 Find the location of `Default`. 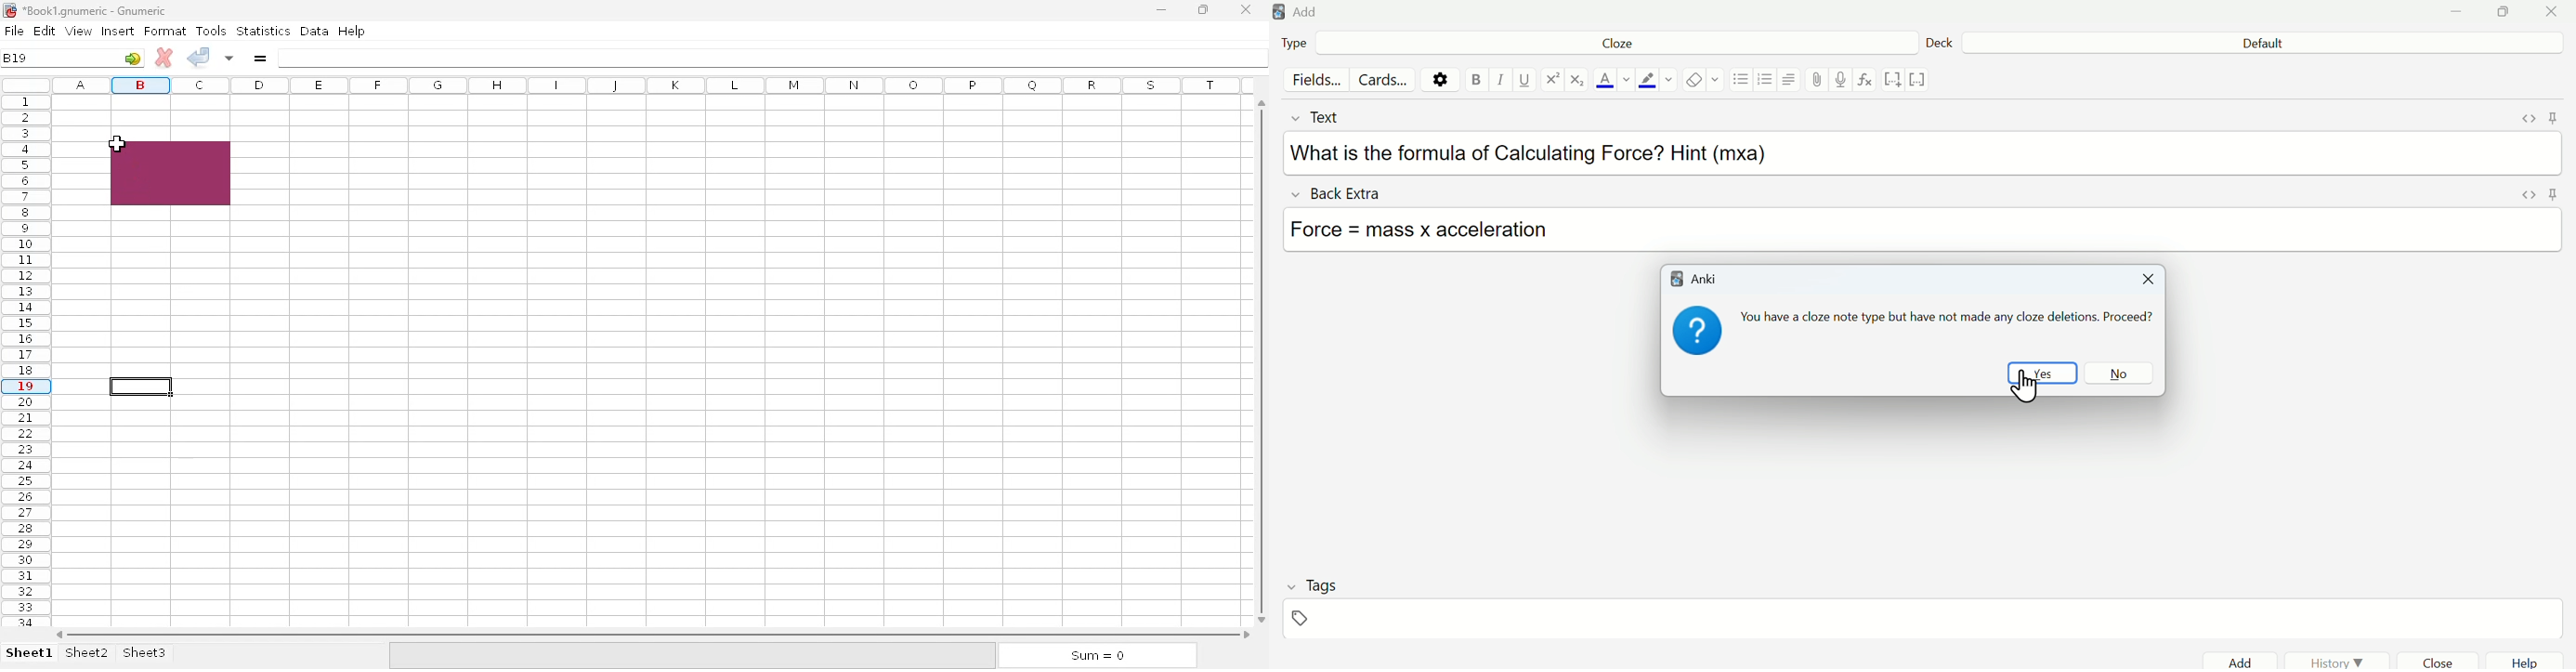

Default is located at coordinates (2261, 44).